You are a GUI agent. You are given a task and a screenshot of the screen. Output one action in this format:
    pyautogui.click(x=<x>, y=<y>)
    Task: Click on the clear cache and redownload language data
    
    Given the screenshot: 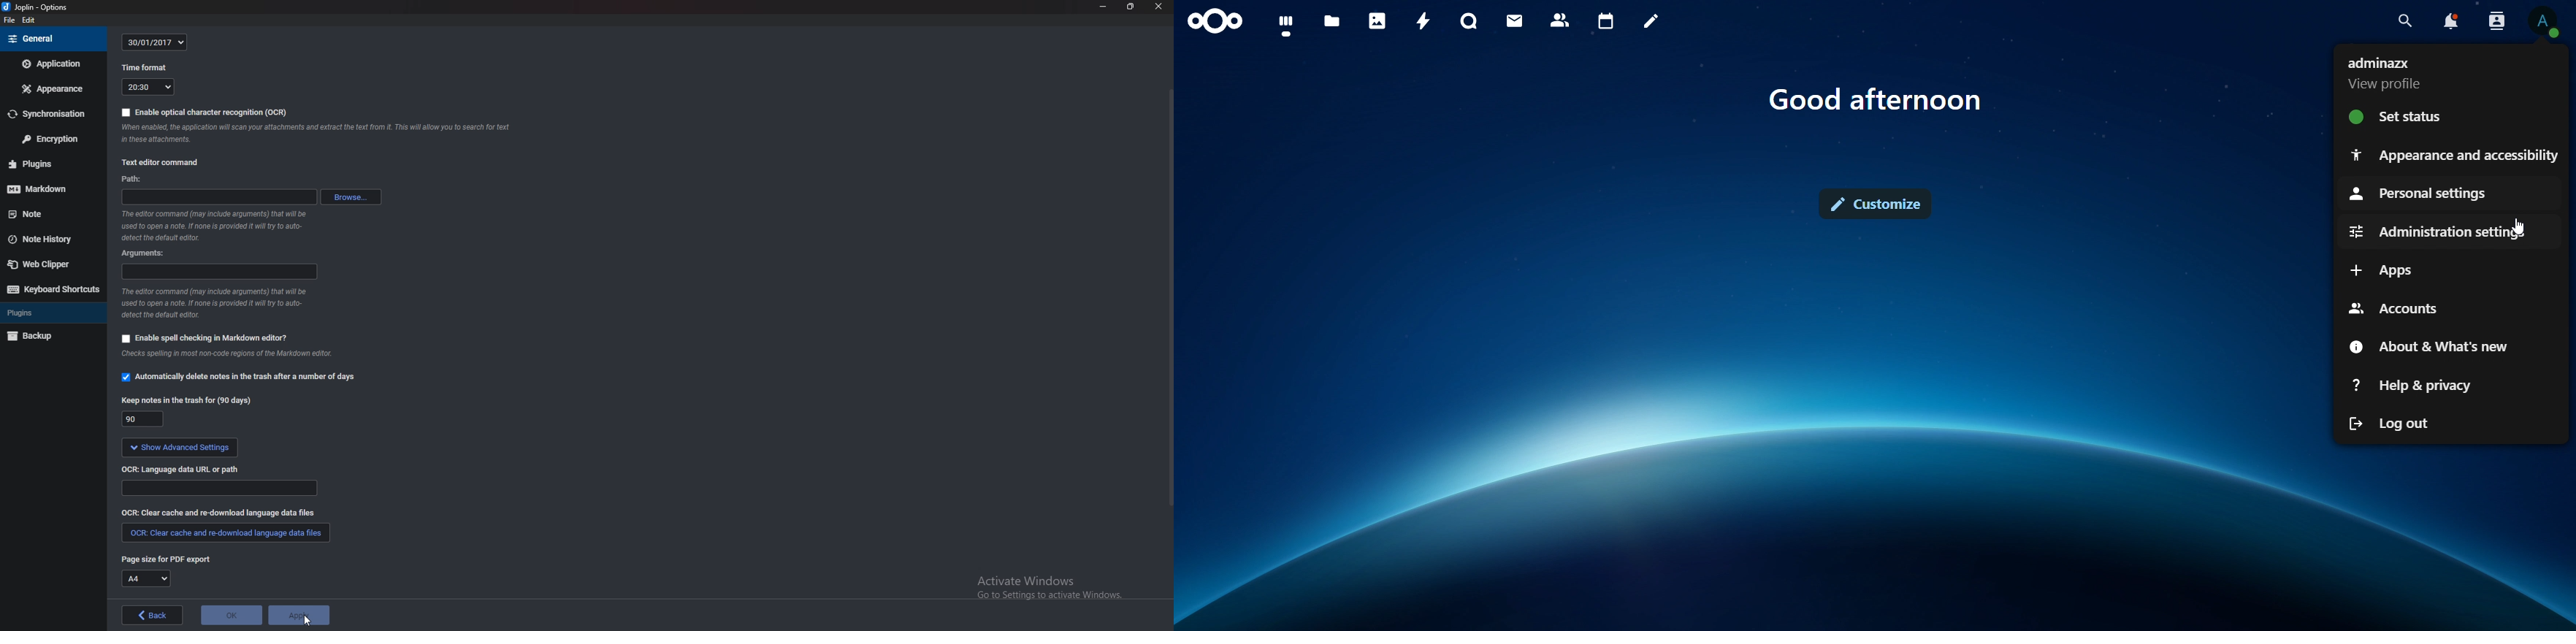 What is the action you would take?
    pyautogui.click(x=225, y=533)
    